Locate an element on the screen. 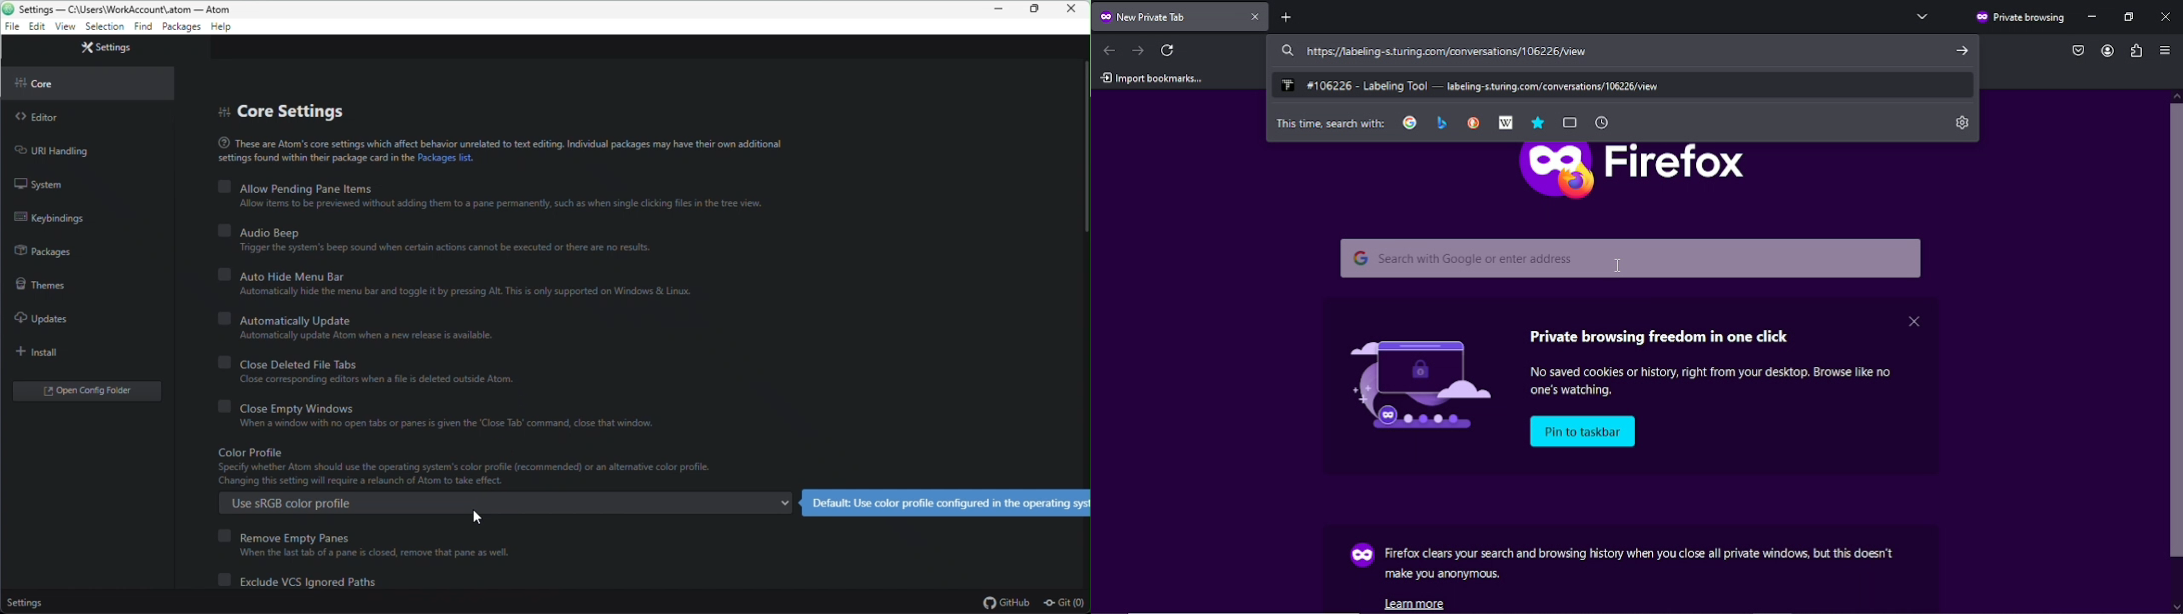 The image size is (2184, 616). import bookmarks is located at coordinates (1151, 78).